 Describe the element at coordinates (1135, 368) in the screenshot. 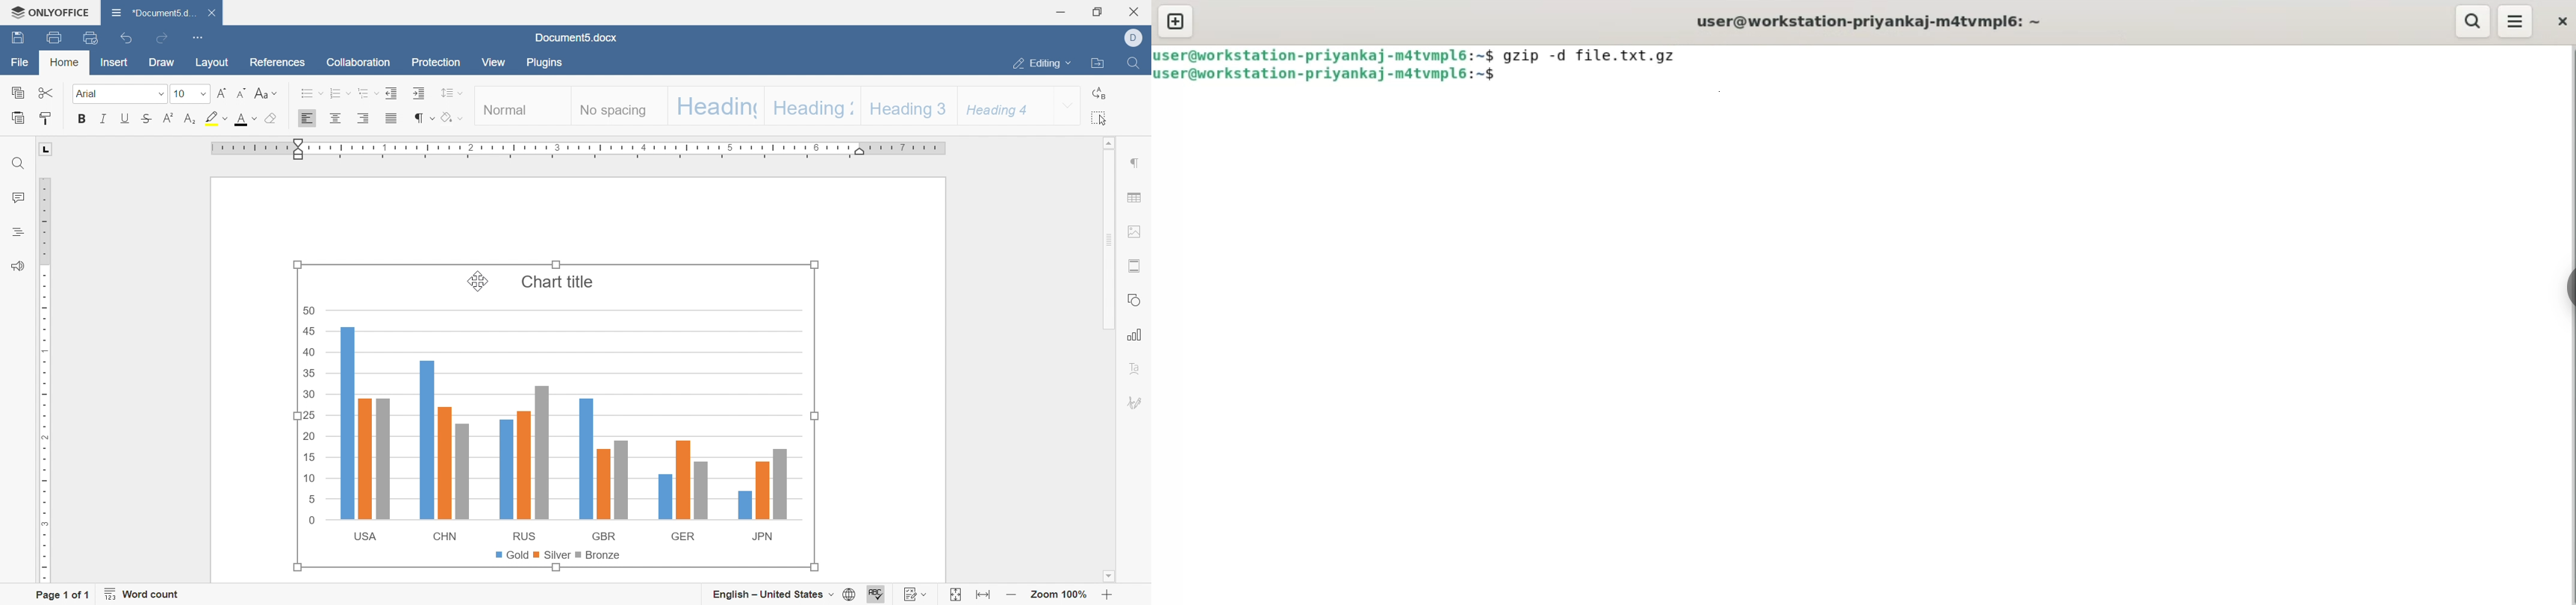

I see `text art settings` at that location.